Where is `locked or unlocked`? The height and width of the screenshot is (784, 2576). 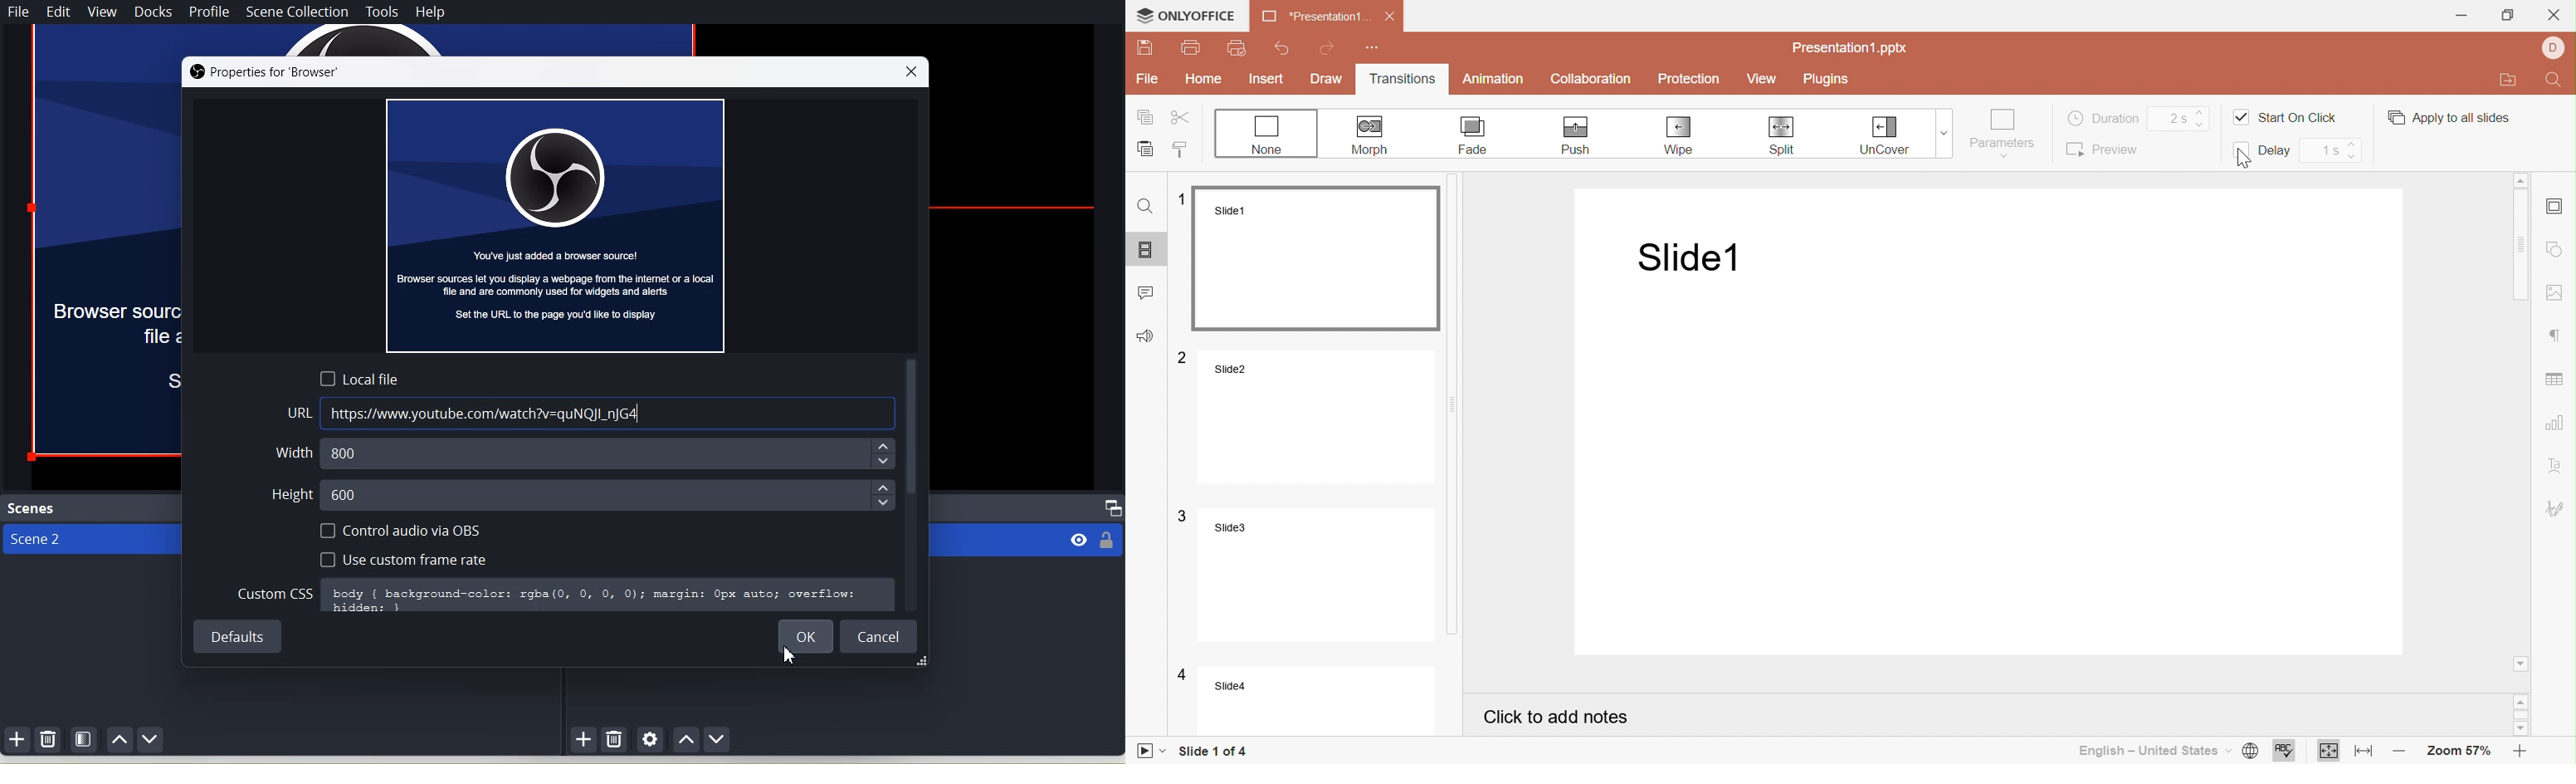 locked or unlocked is located at coordinates (1109, 538).